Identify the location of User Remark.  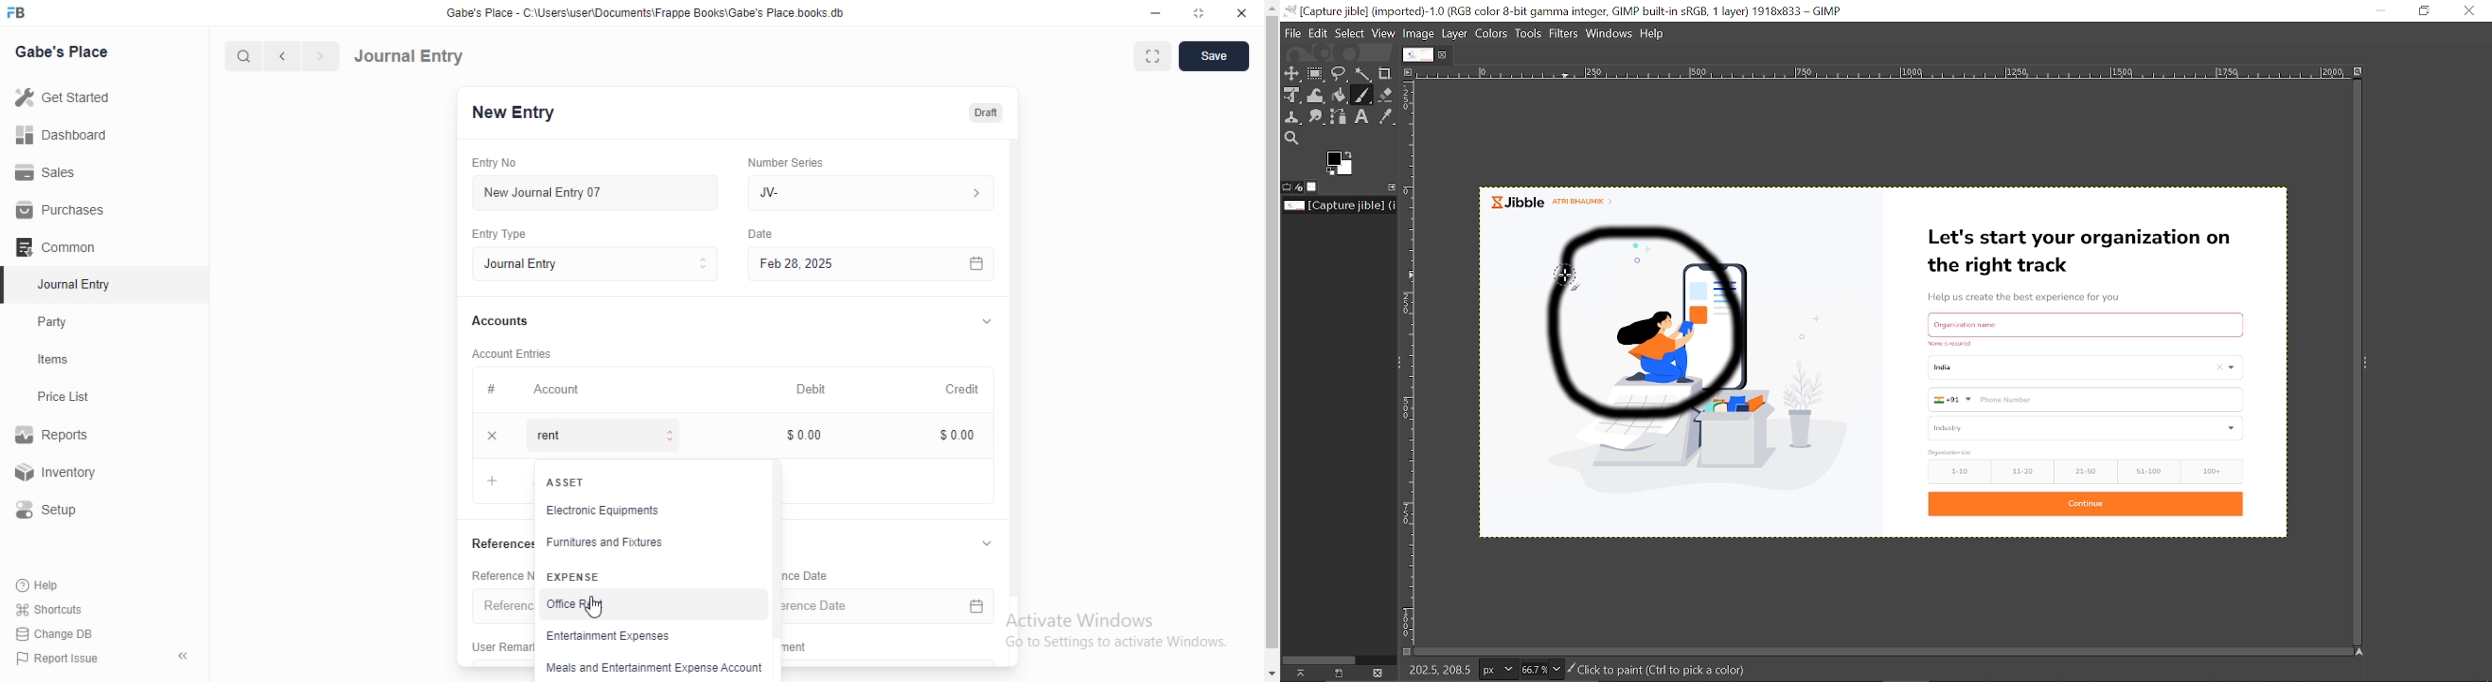
(496, 645).